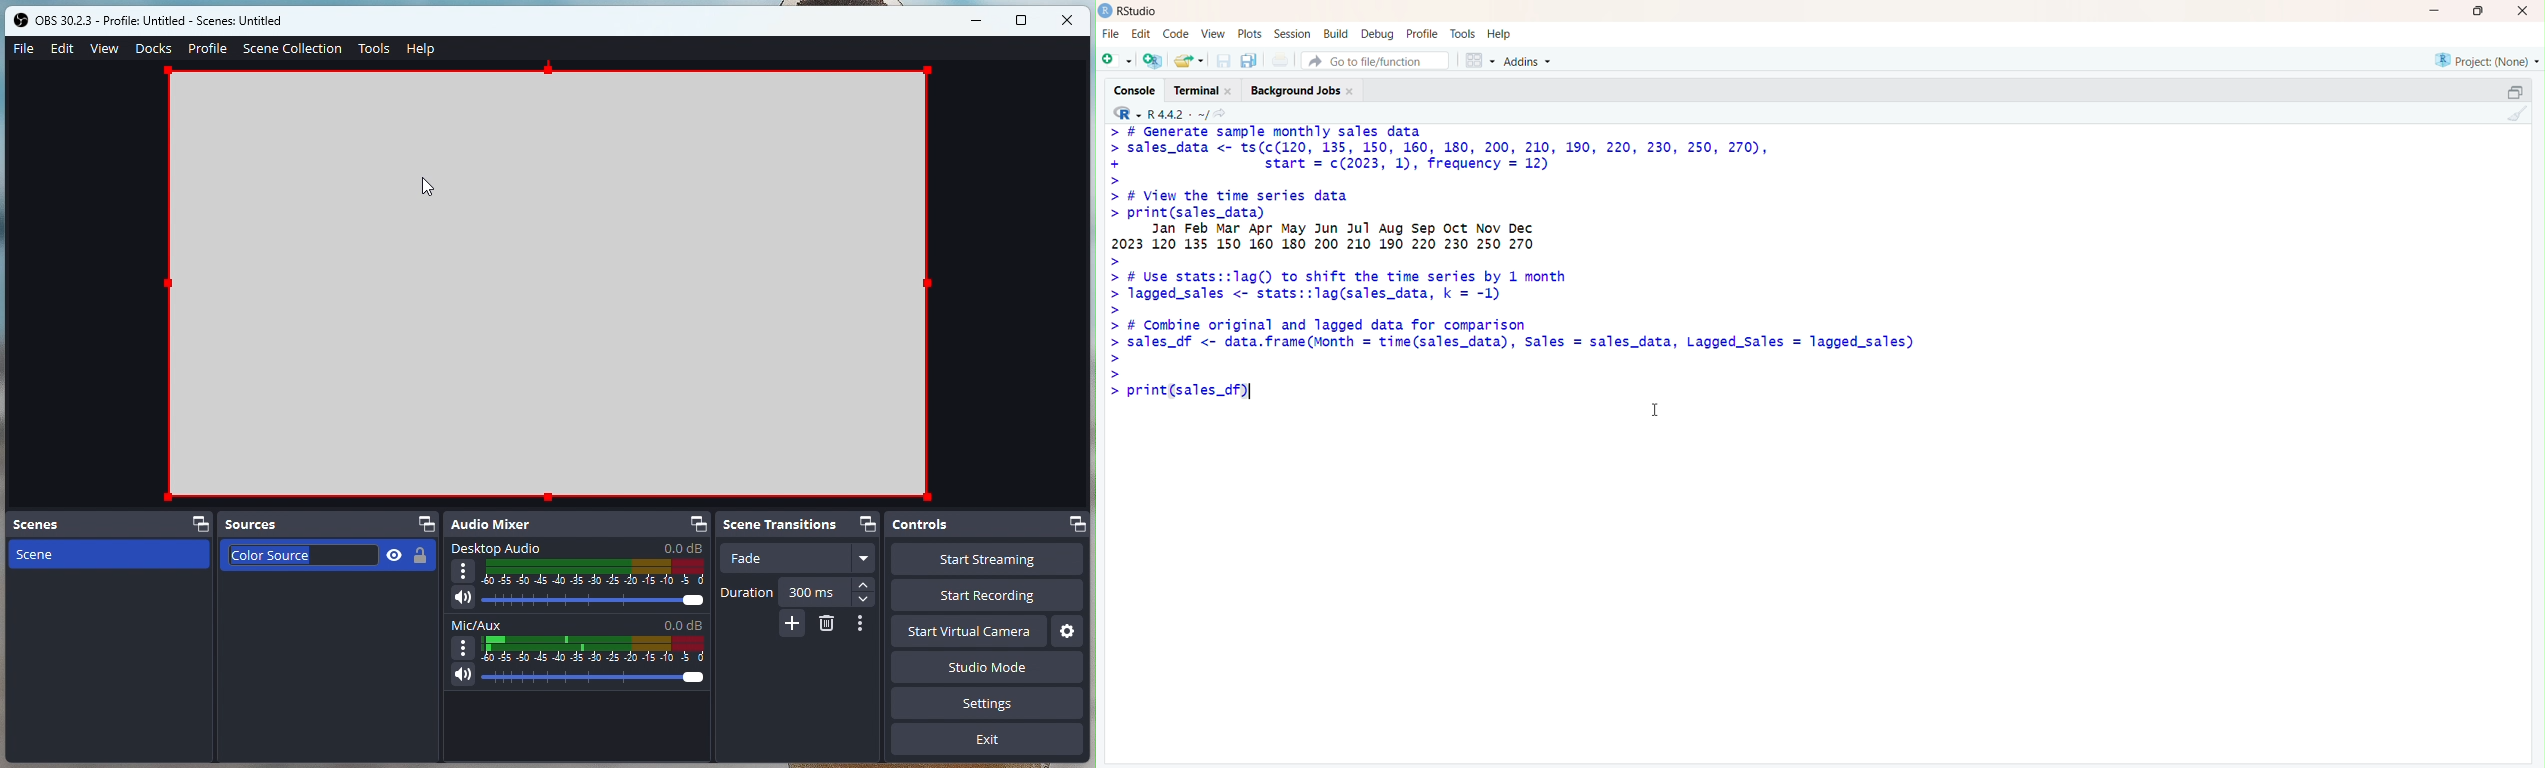 Image resolution: width=2548 pixels, height=784 pixels. I want to click on maximize, so click(2478, 11).